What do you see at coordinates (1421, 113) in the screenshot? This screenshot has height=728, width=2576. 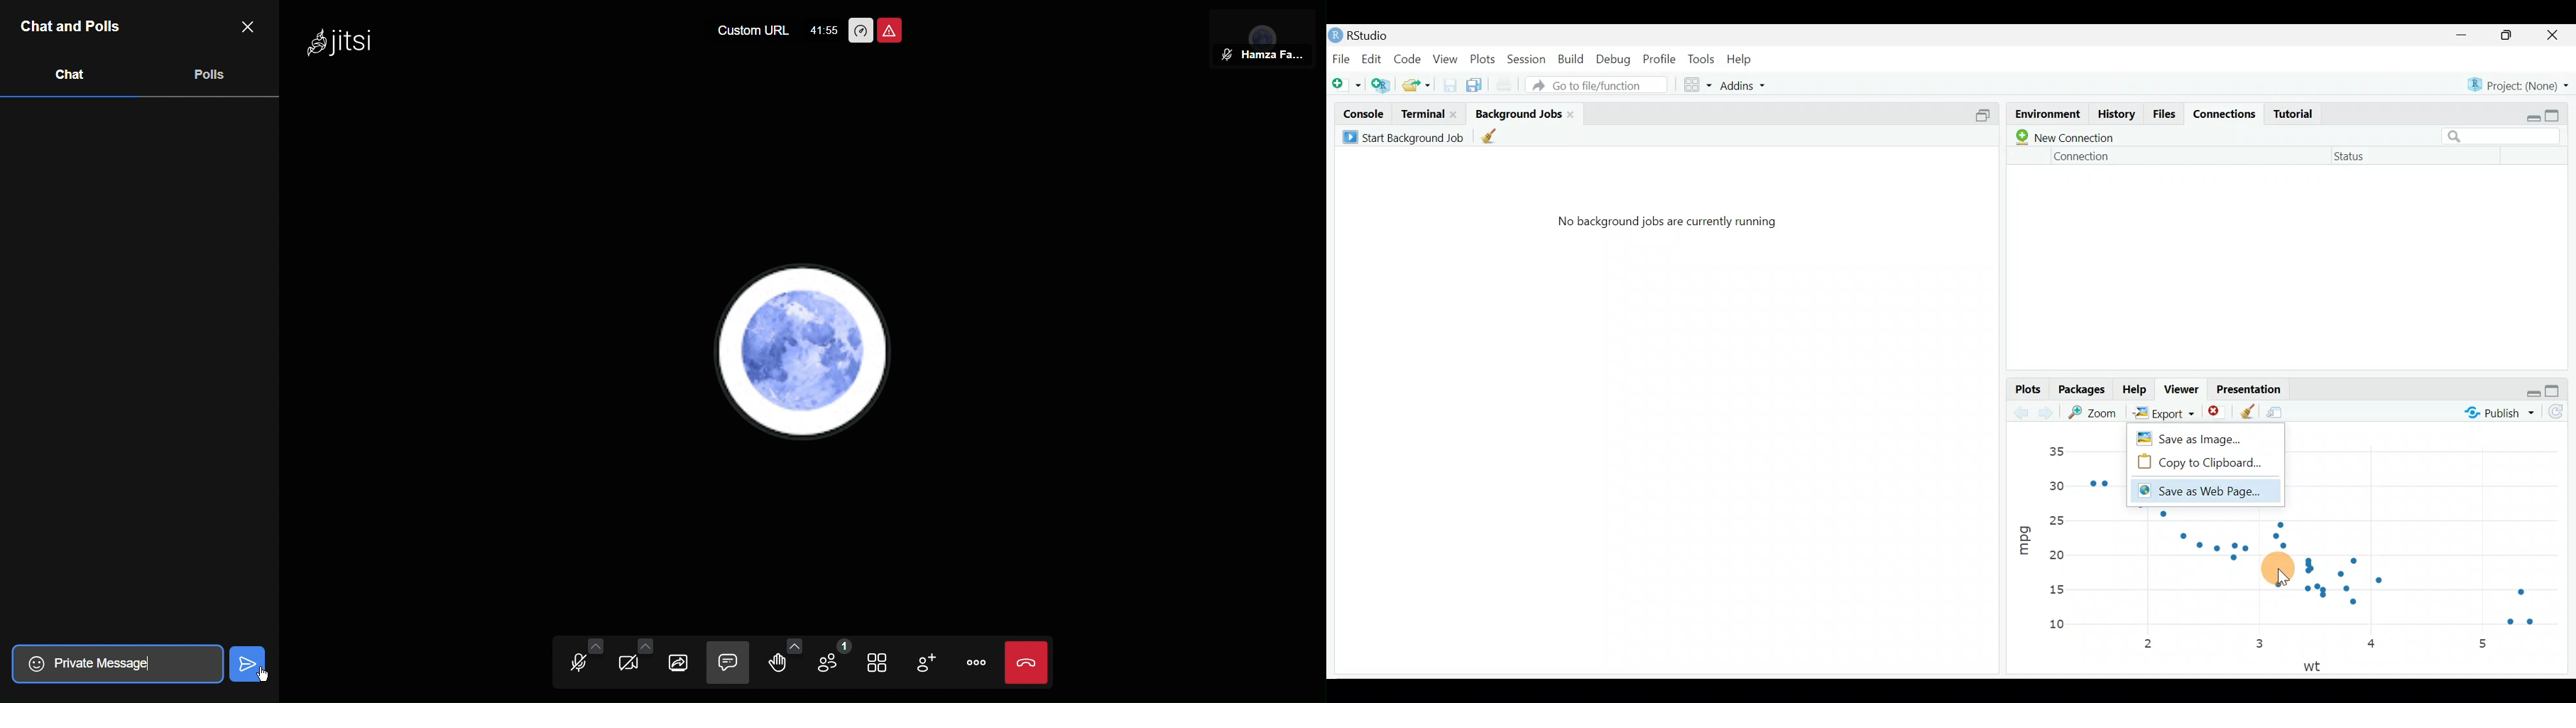 I see `Terminal` at bounding box center [1421, 113].